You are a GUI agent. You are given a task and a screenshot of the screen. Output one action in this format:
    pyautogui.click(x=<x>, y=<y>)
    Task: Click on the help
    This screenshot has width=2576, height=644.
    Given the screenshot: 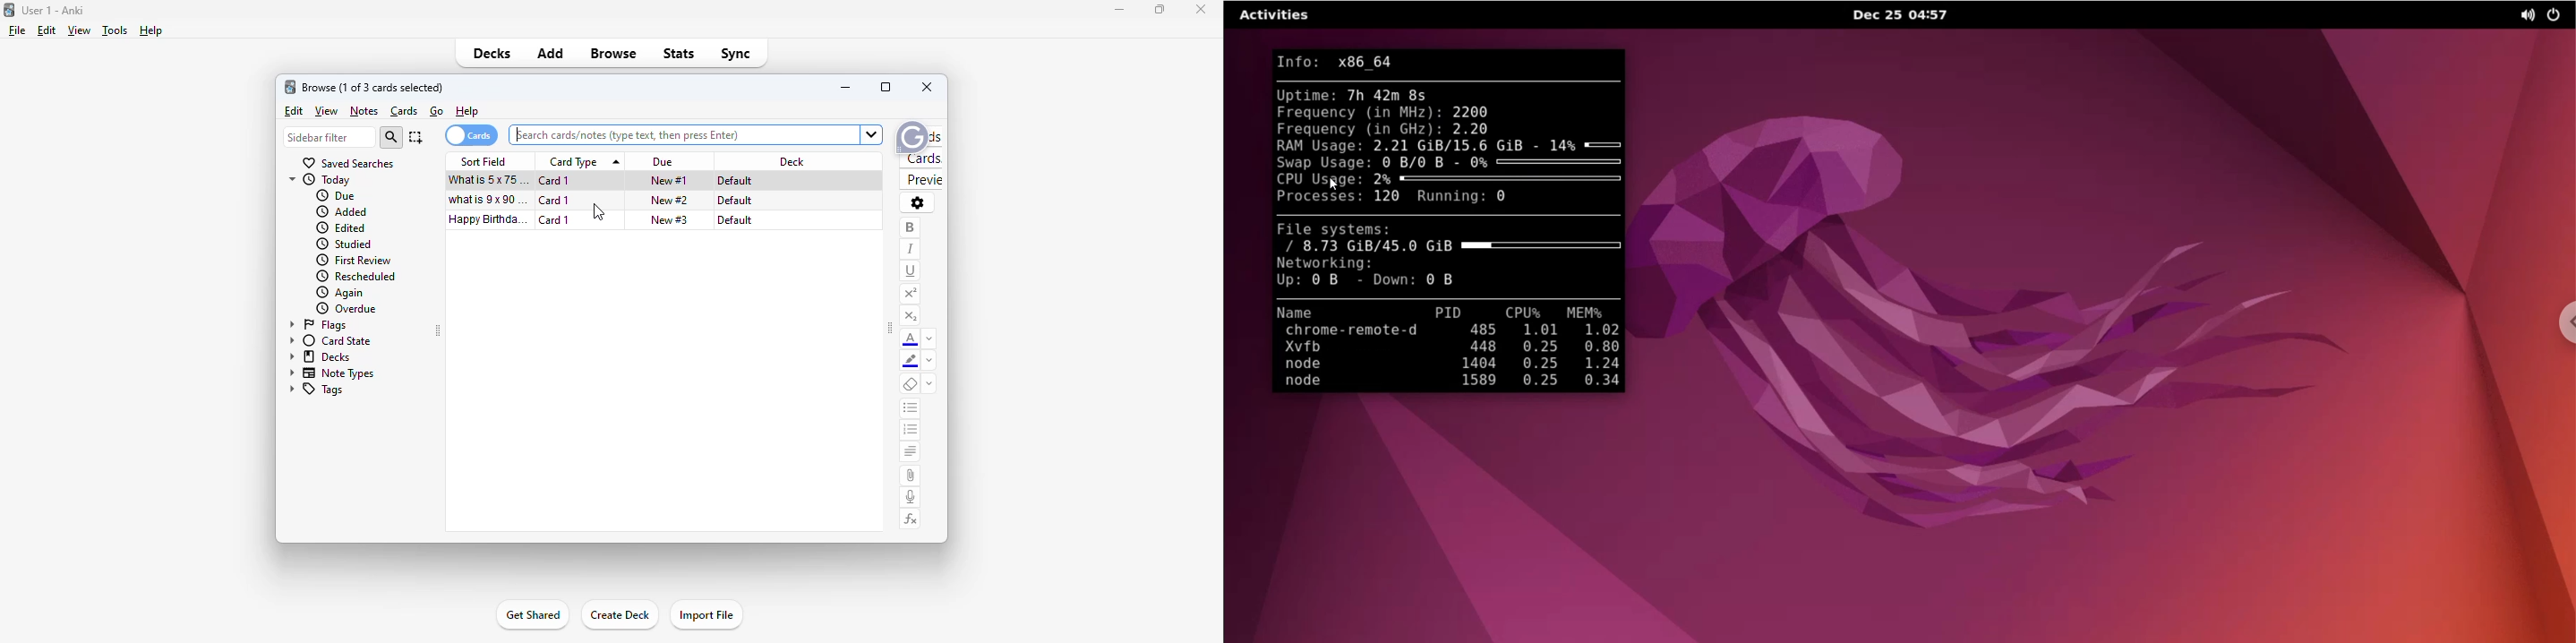 What is the action you would take?
    pyautogui.click(x=467, y=112)
    